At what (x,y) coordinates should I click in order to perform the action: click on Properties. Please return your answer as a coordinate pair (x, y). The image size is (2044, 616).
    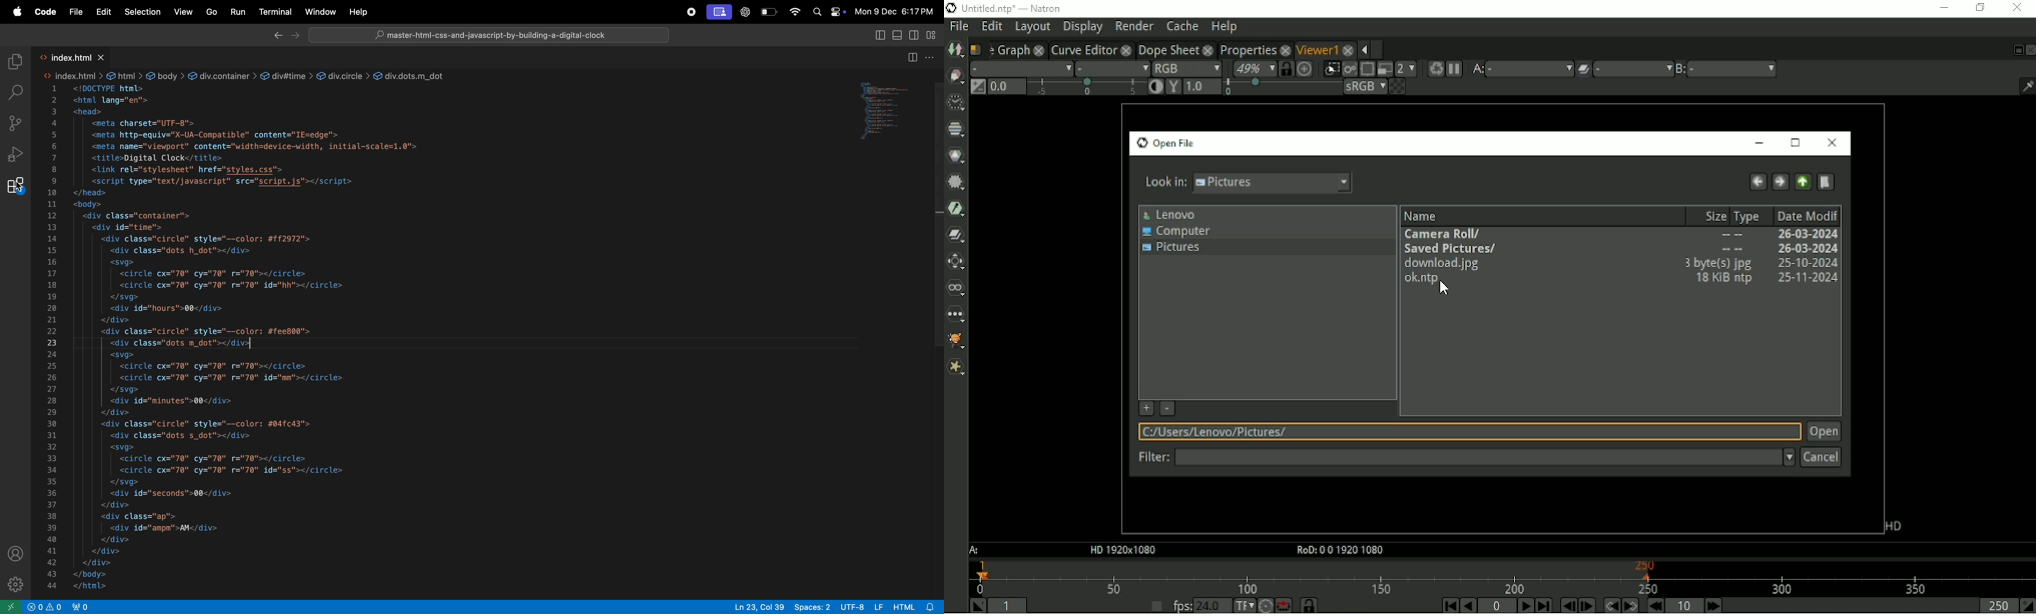
    Looking at the image, I should click on (1246, 48).